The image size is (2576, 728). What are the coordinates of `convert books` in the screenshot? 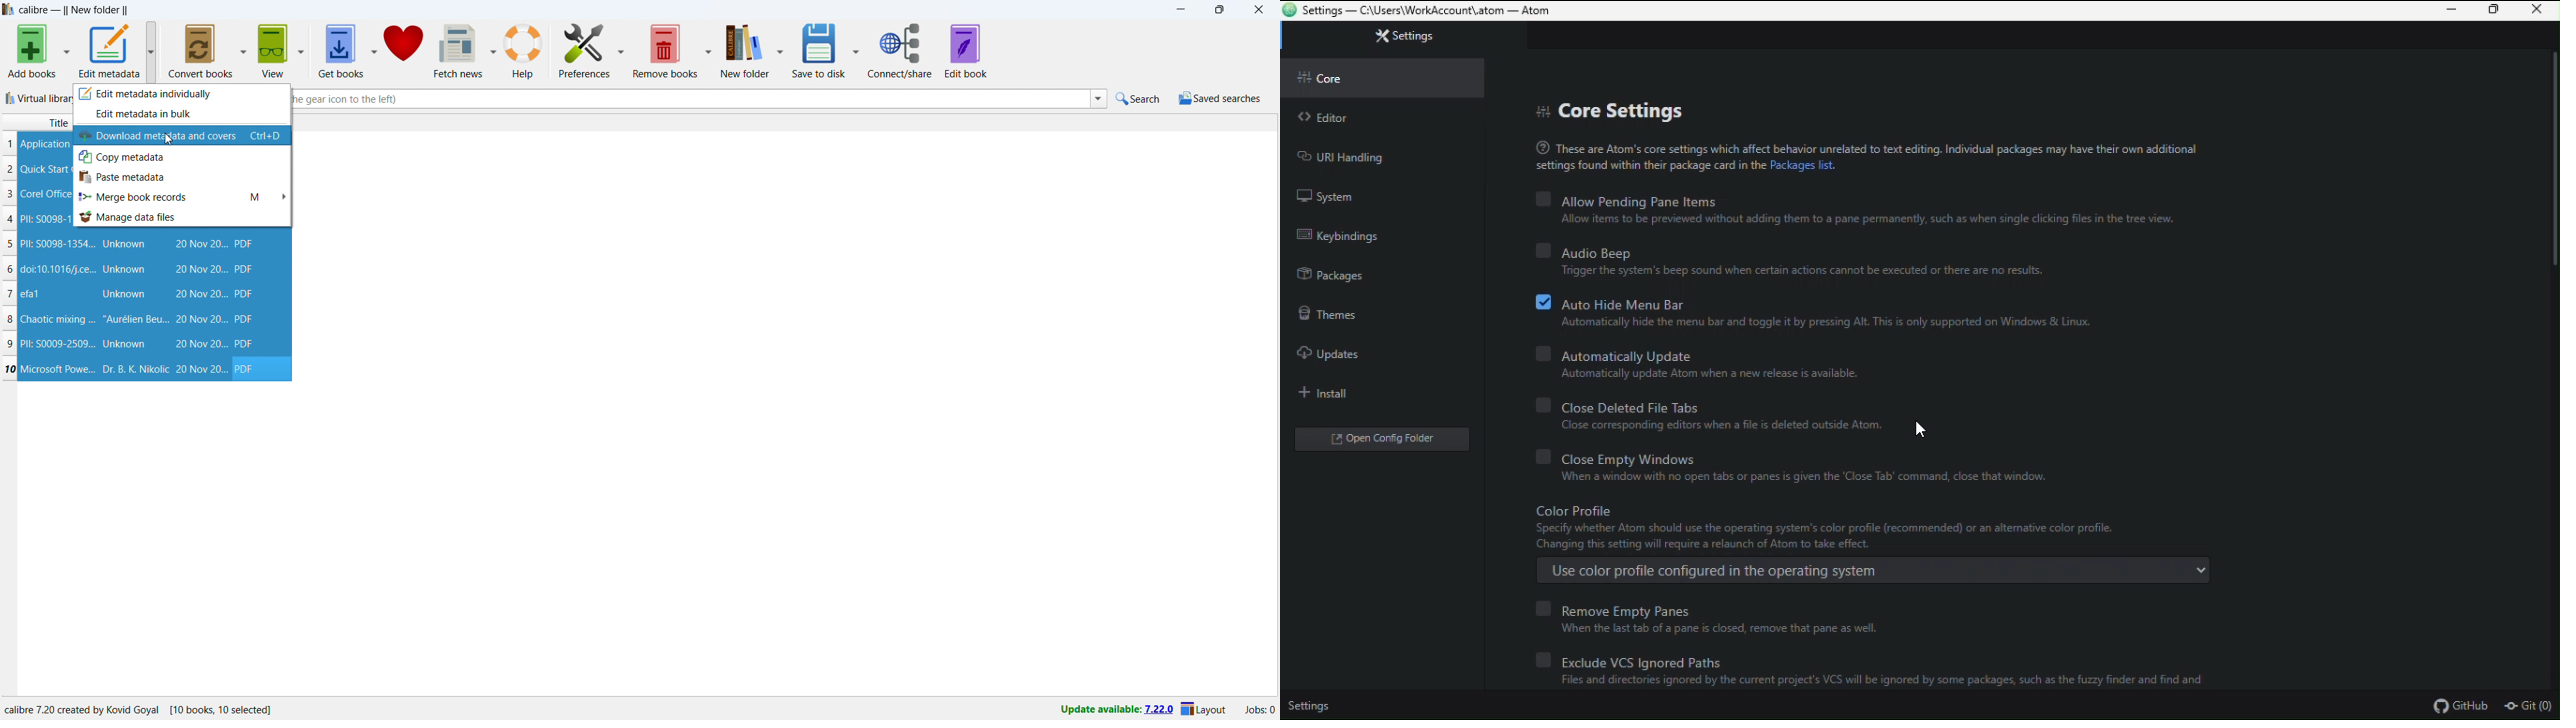 It's located at (202, 51).